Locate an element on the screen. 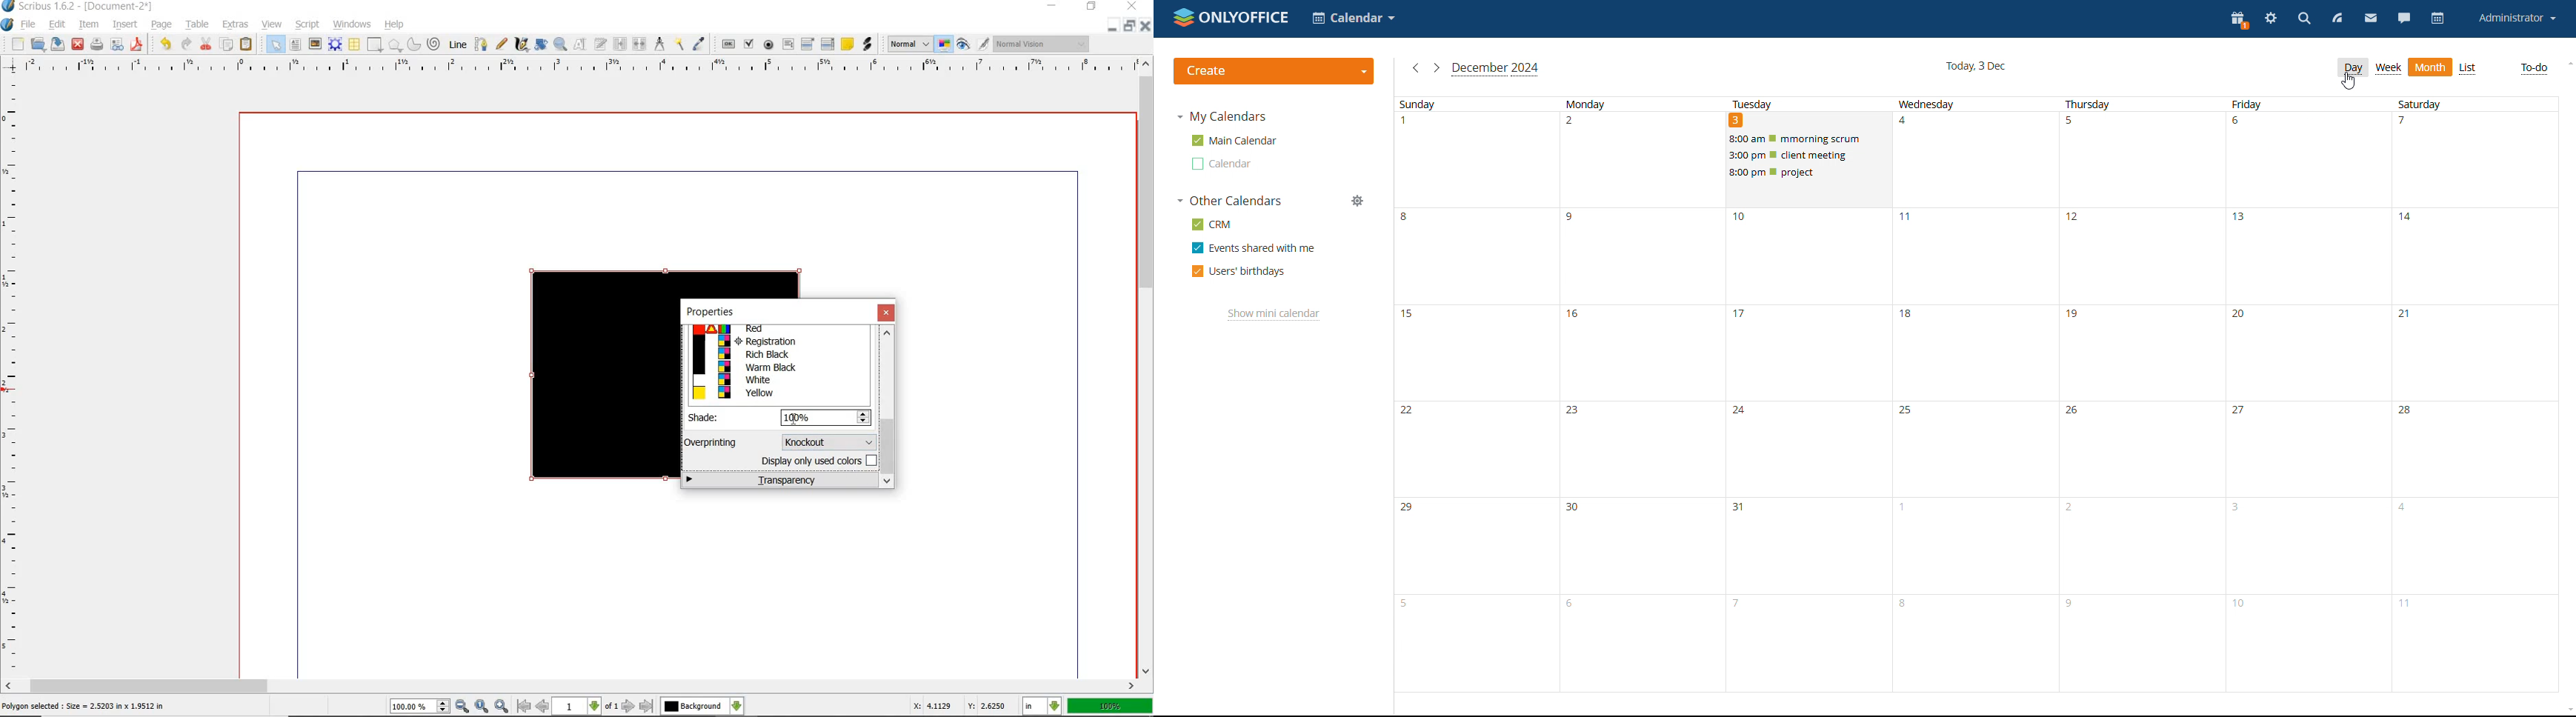  CLOSE is located at coordinates (1144, 27).